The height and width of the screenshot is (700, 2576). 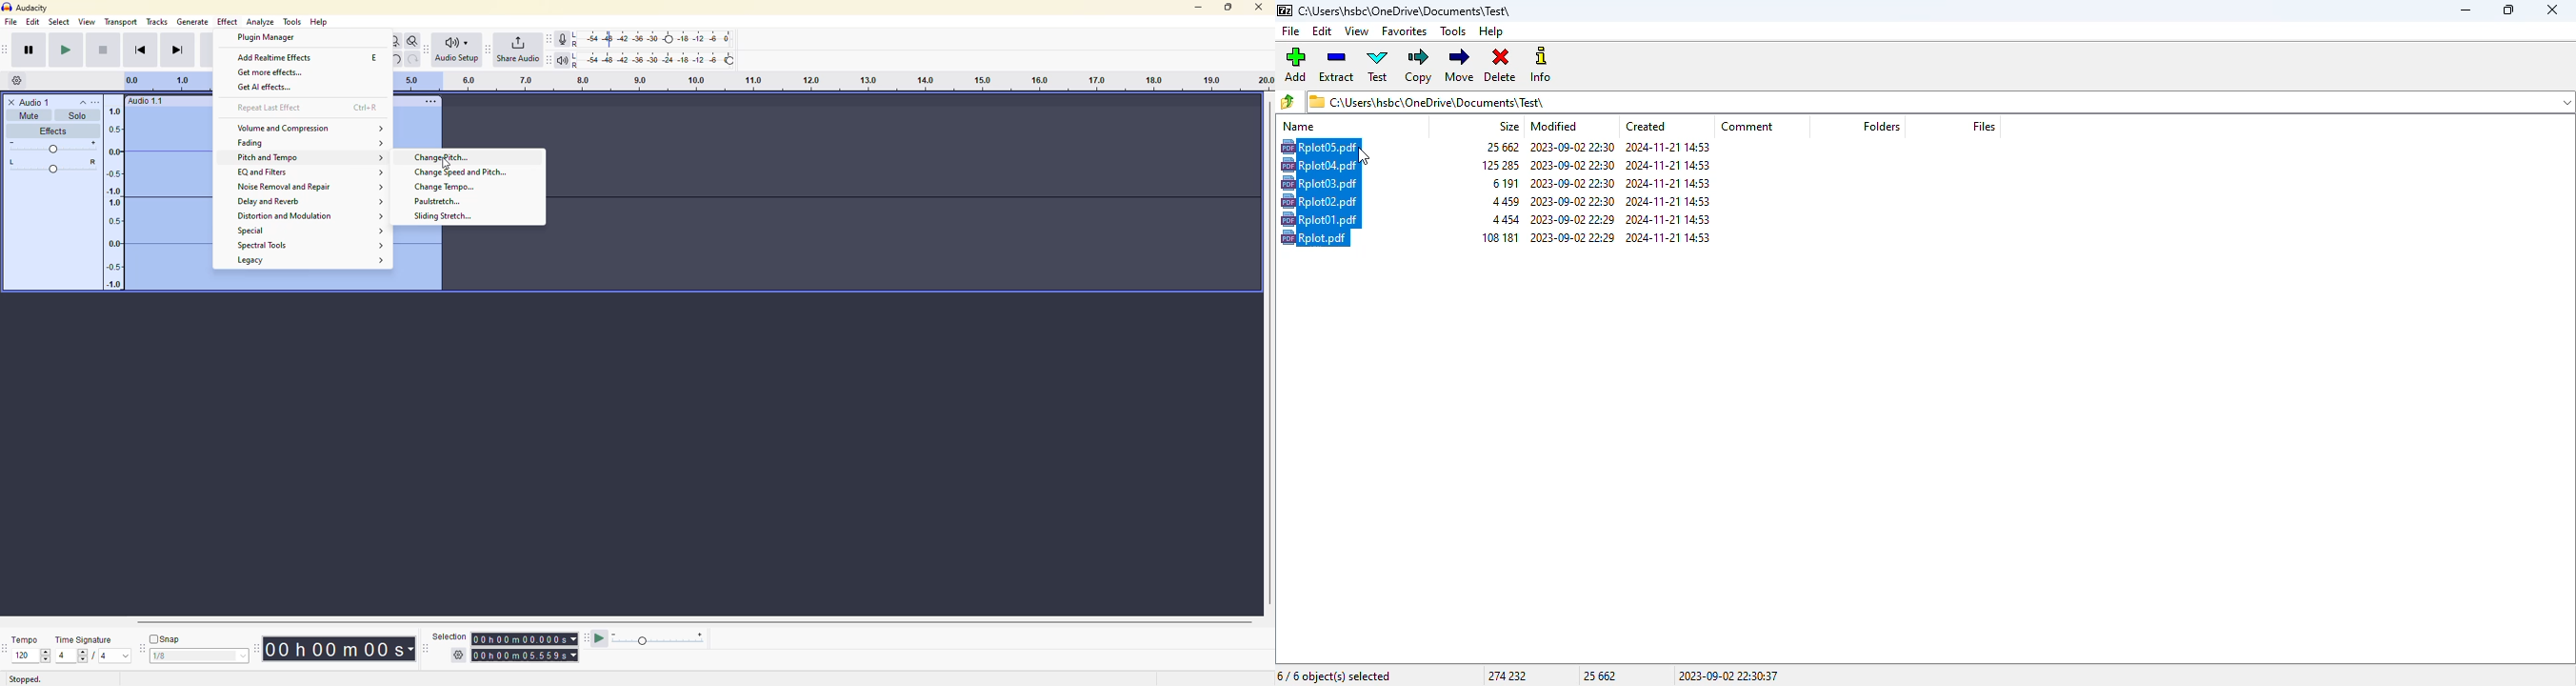 What do you see at coordinates (240, 657) in the screenshot?
I see `select` at bounding box center [240, 657].